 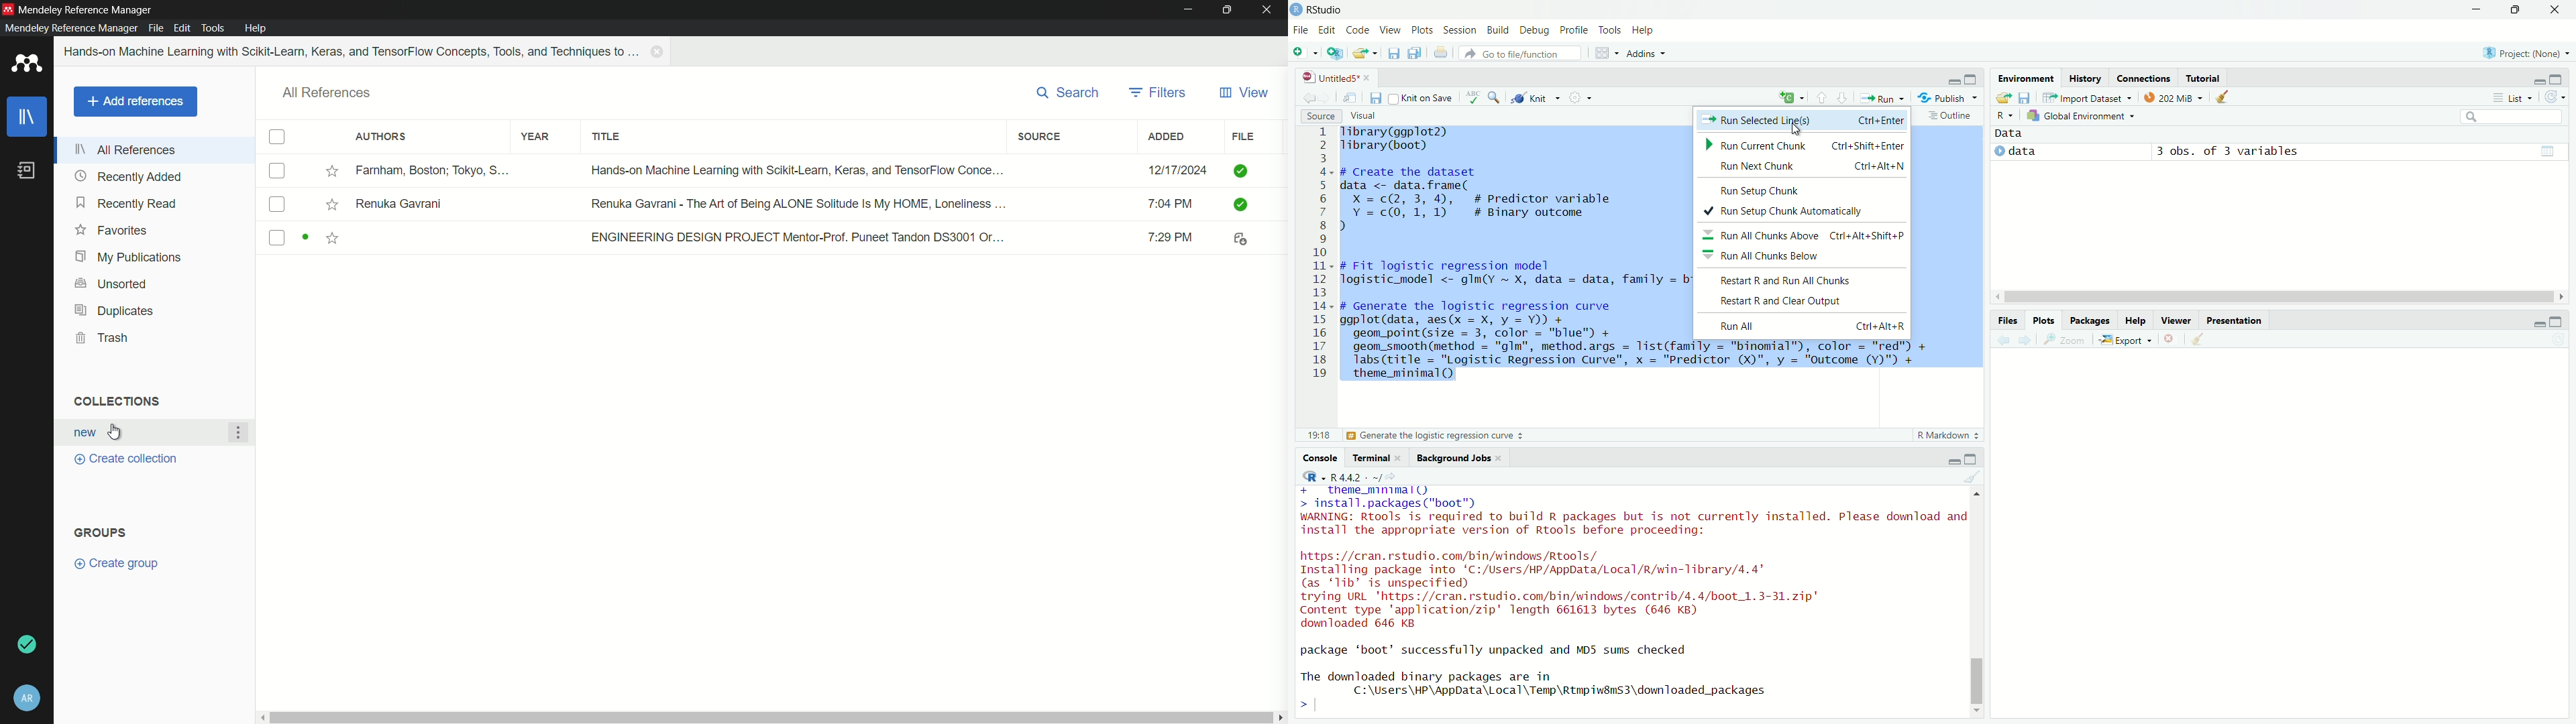 I want to click on Help, so click(x=2134, y=320).